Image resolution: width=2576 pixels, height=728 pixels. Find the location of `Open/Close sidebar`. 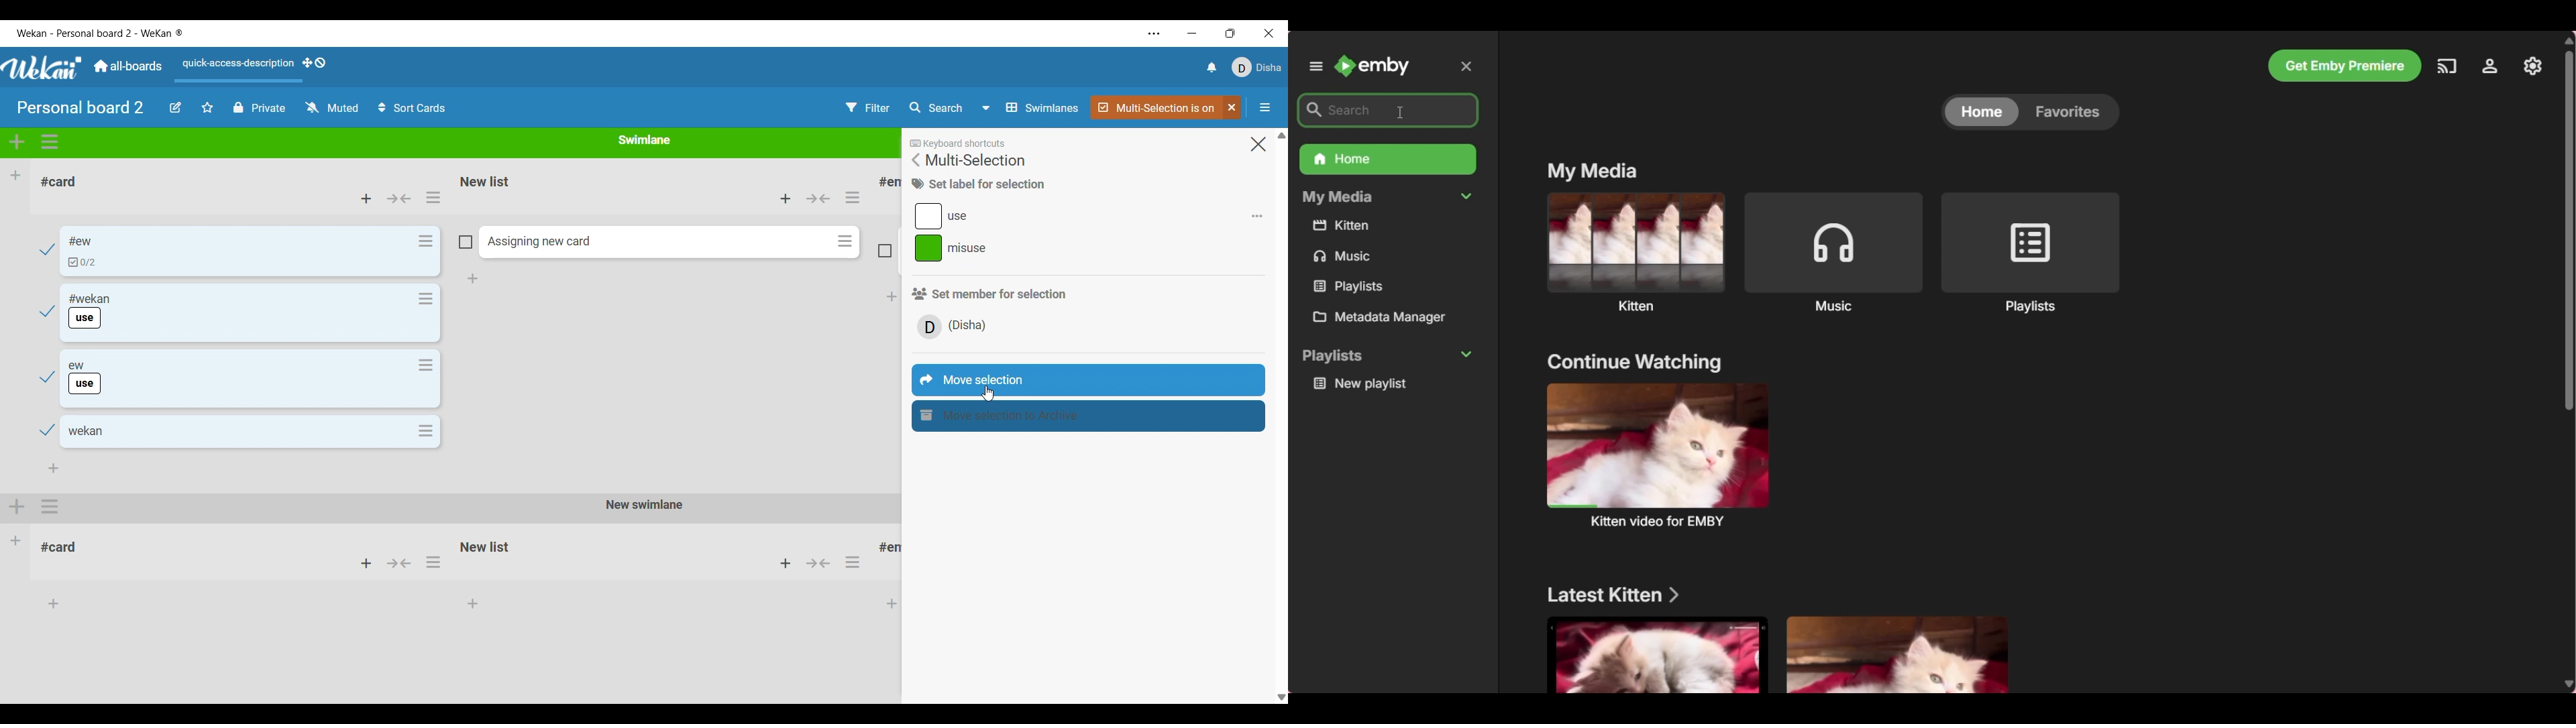

Open/Close sidebar is located at coordinates (1265, 107).